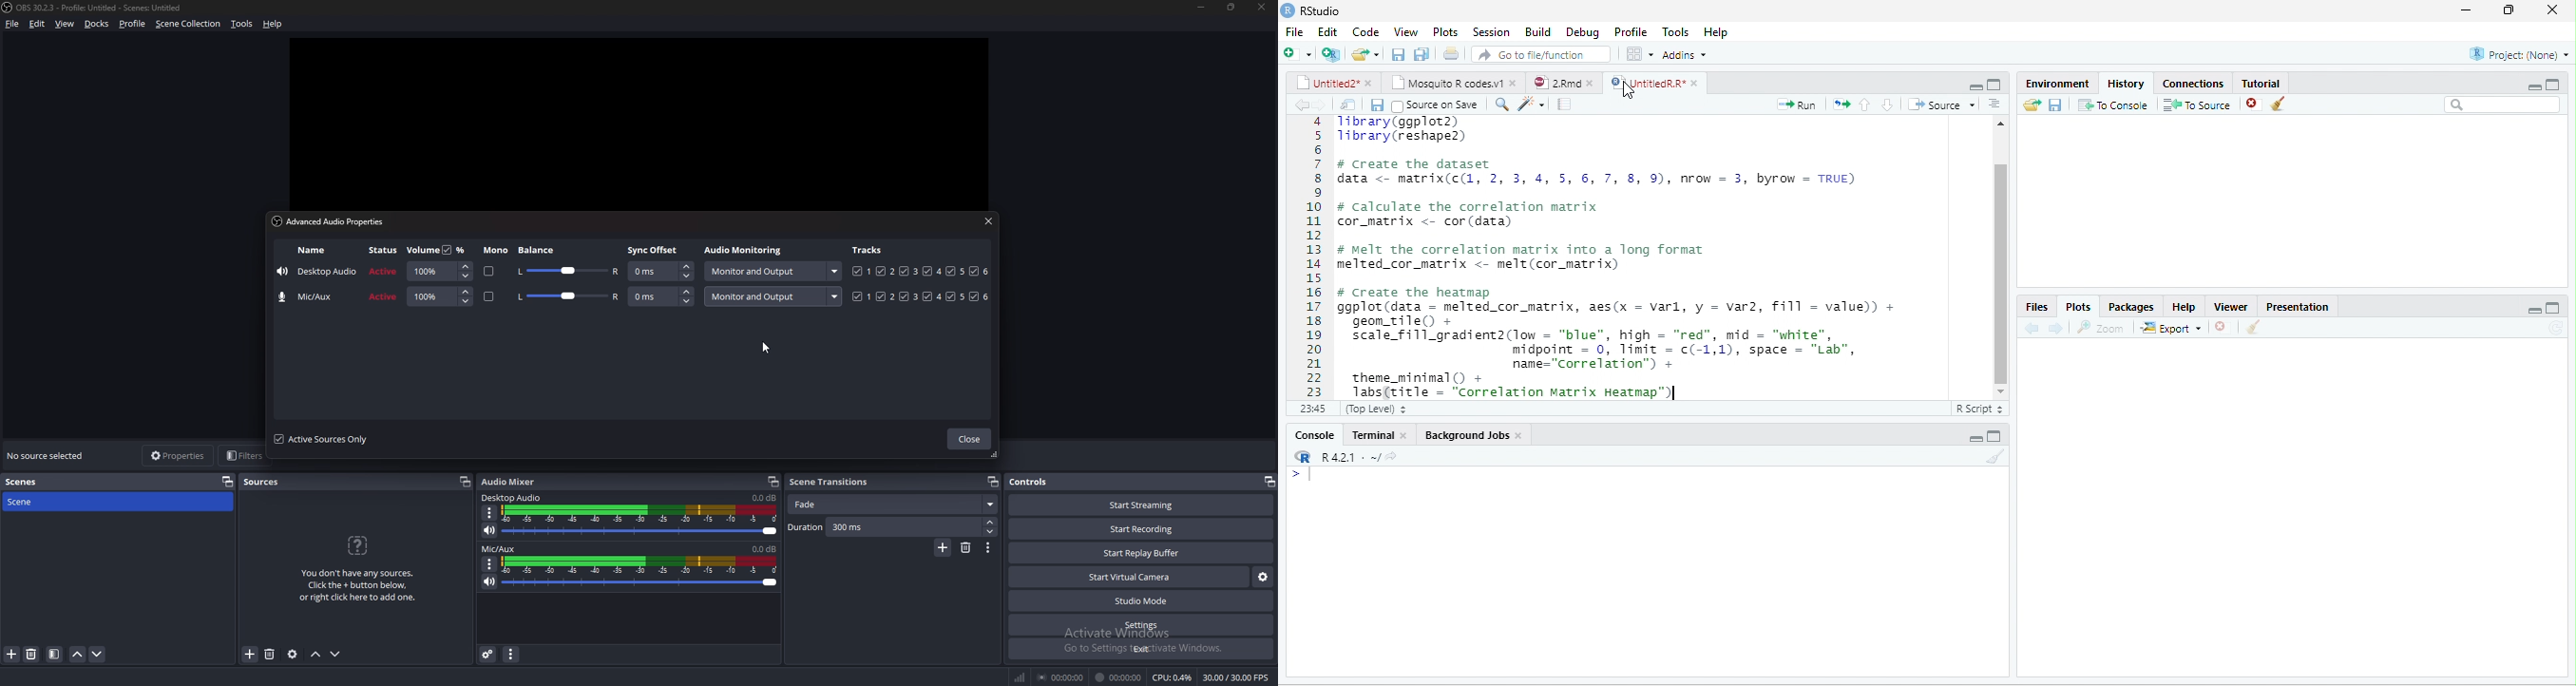  I want to click on volume adjust, so click(640, 531).